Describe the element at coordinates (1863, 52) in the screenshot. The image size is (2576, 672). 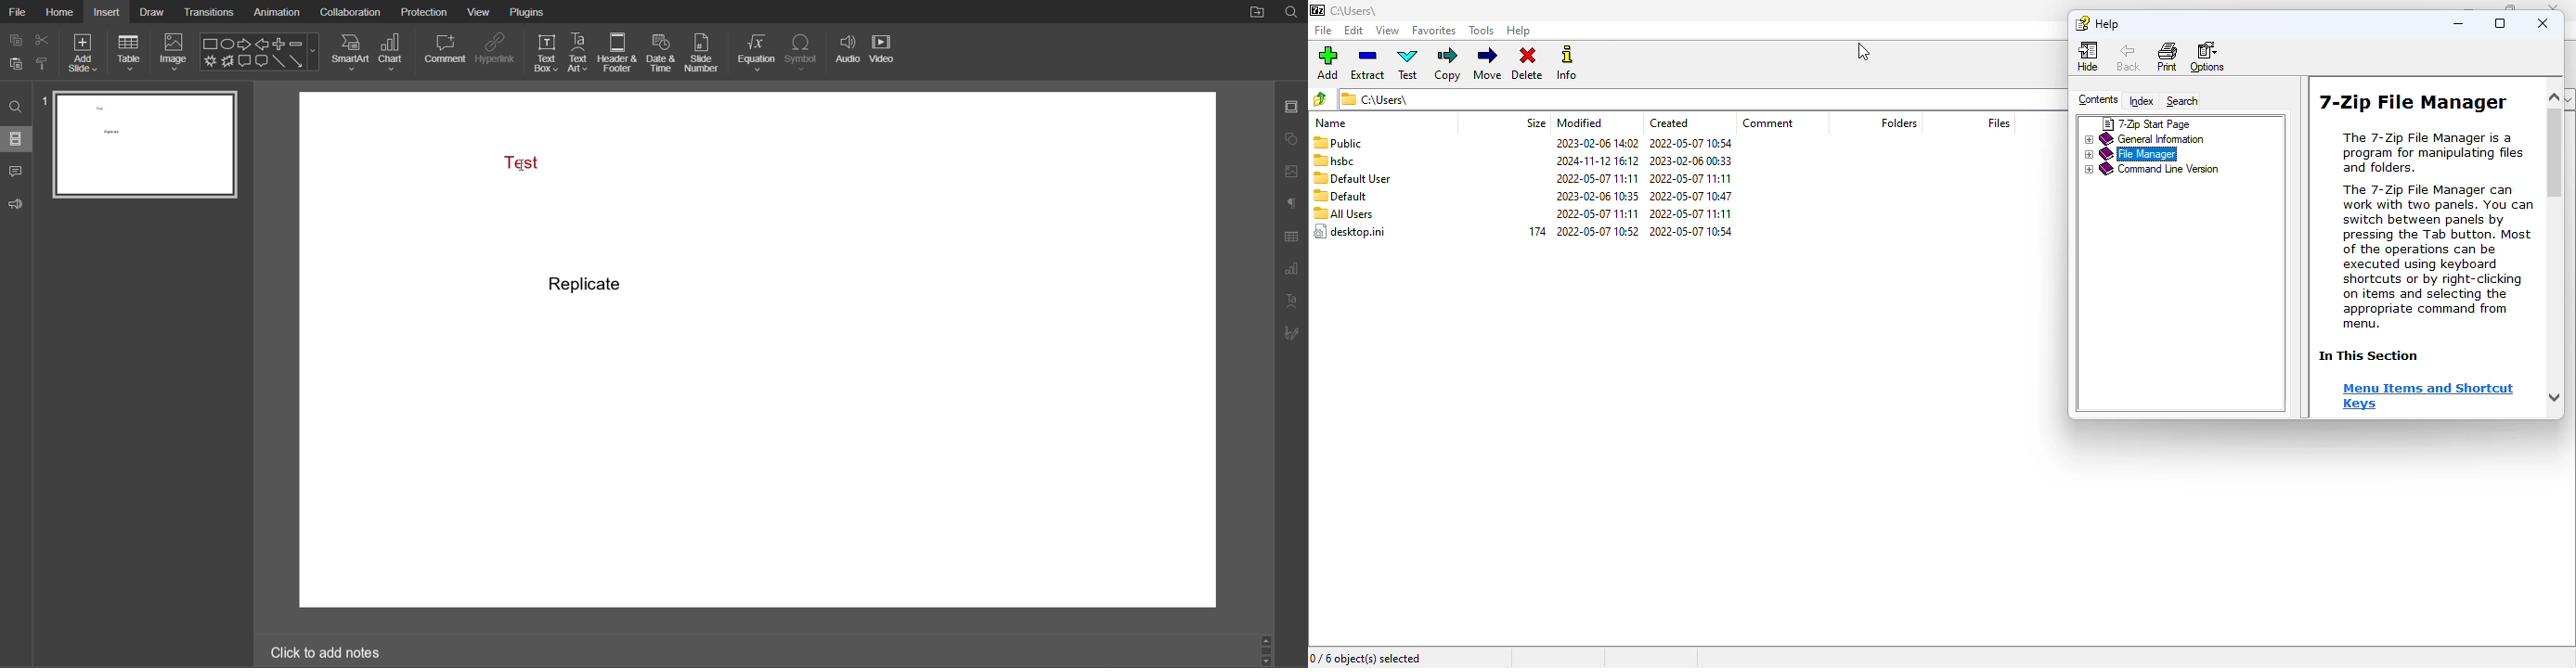
I see `cursor` at that location.